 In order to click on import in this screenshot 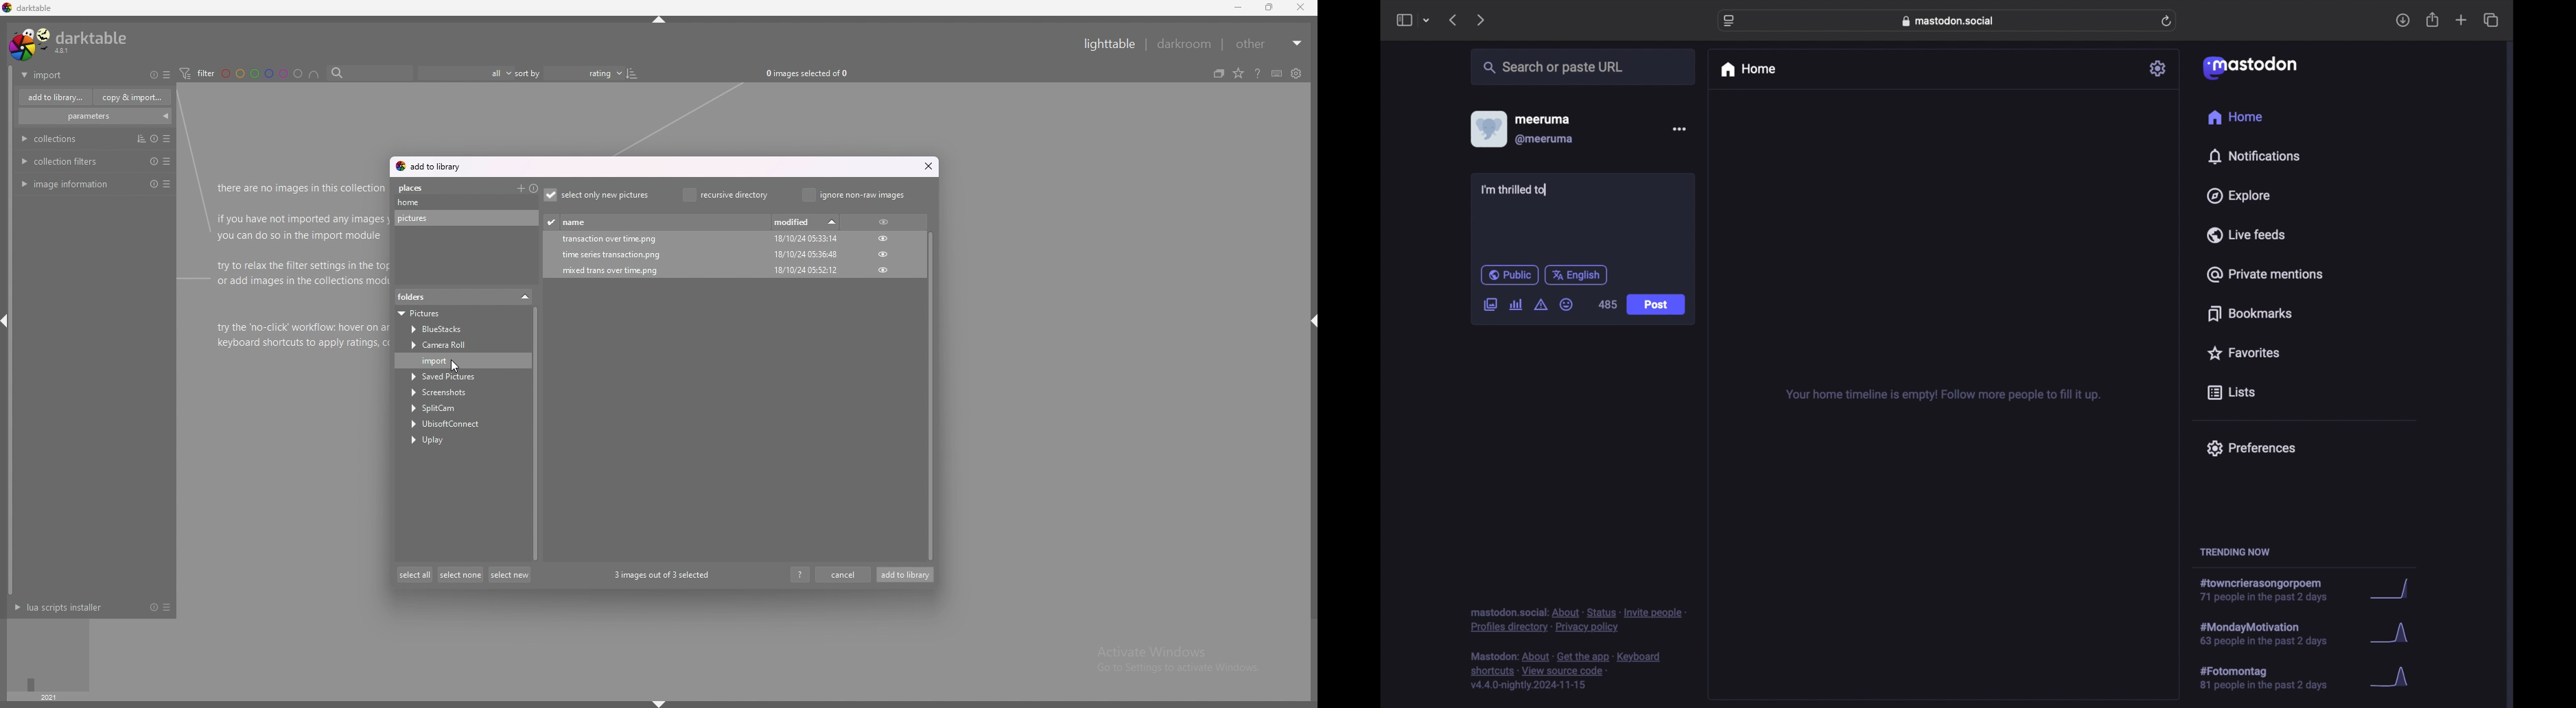, I will do `click(67, 75)`.